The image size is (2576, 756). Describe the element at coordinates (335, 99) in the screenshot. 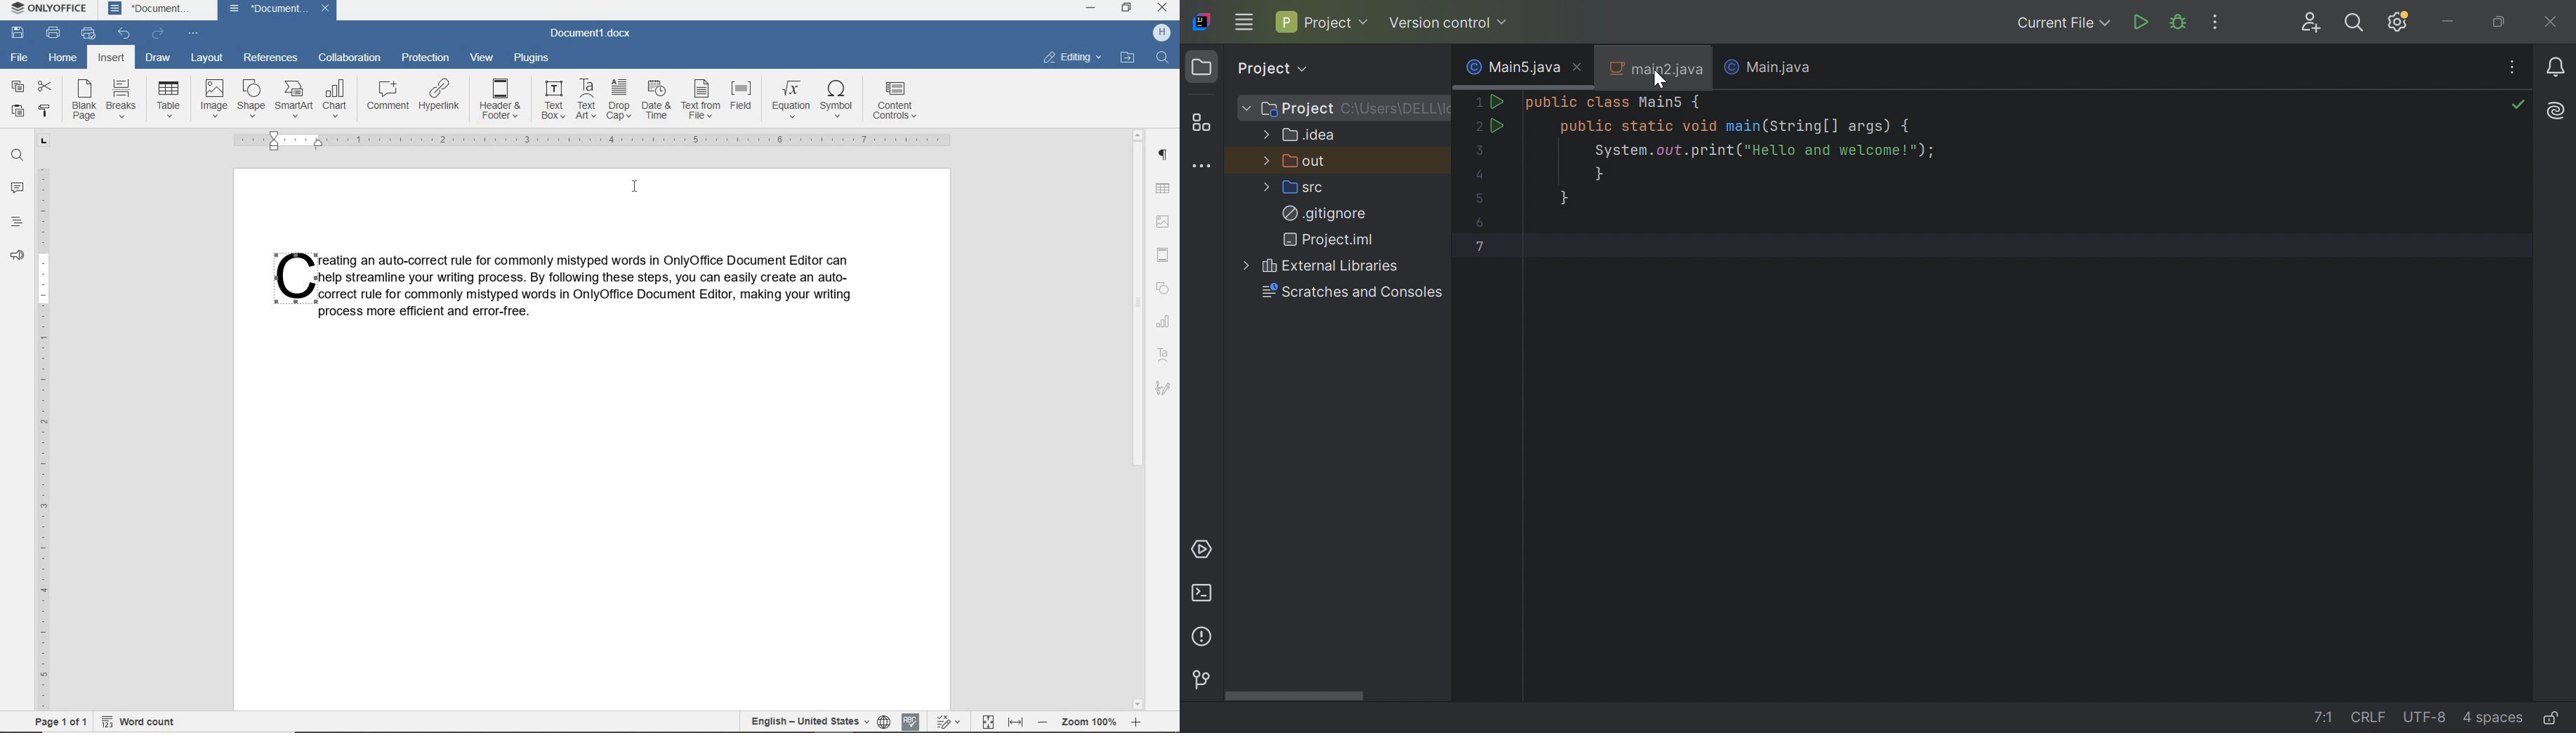

I see `chart` at that location.